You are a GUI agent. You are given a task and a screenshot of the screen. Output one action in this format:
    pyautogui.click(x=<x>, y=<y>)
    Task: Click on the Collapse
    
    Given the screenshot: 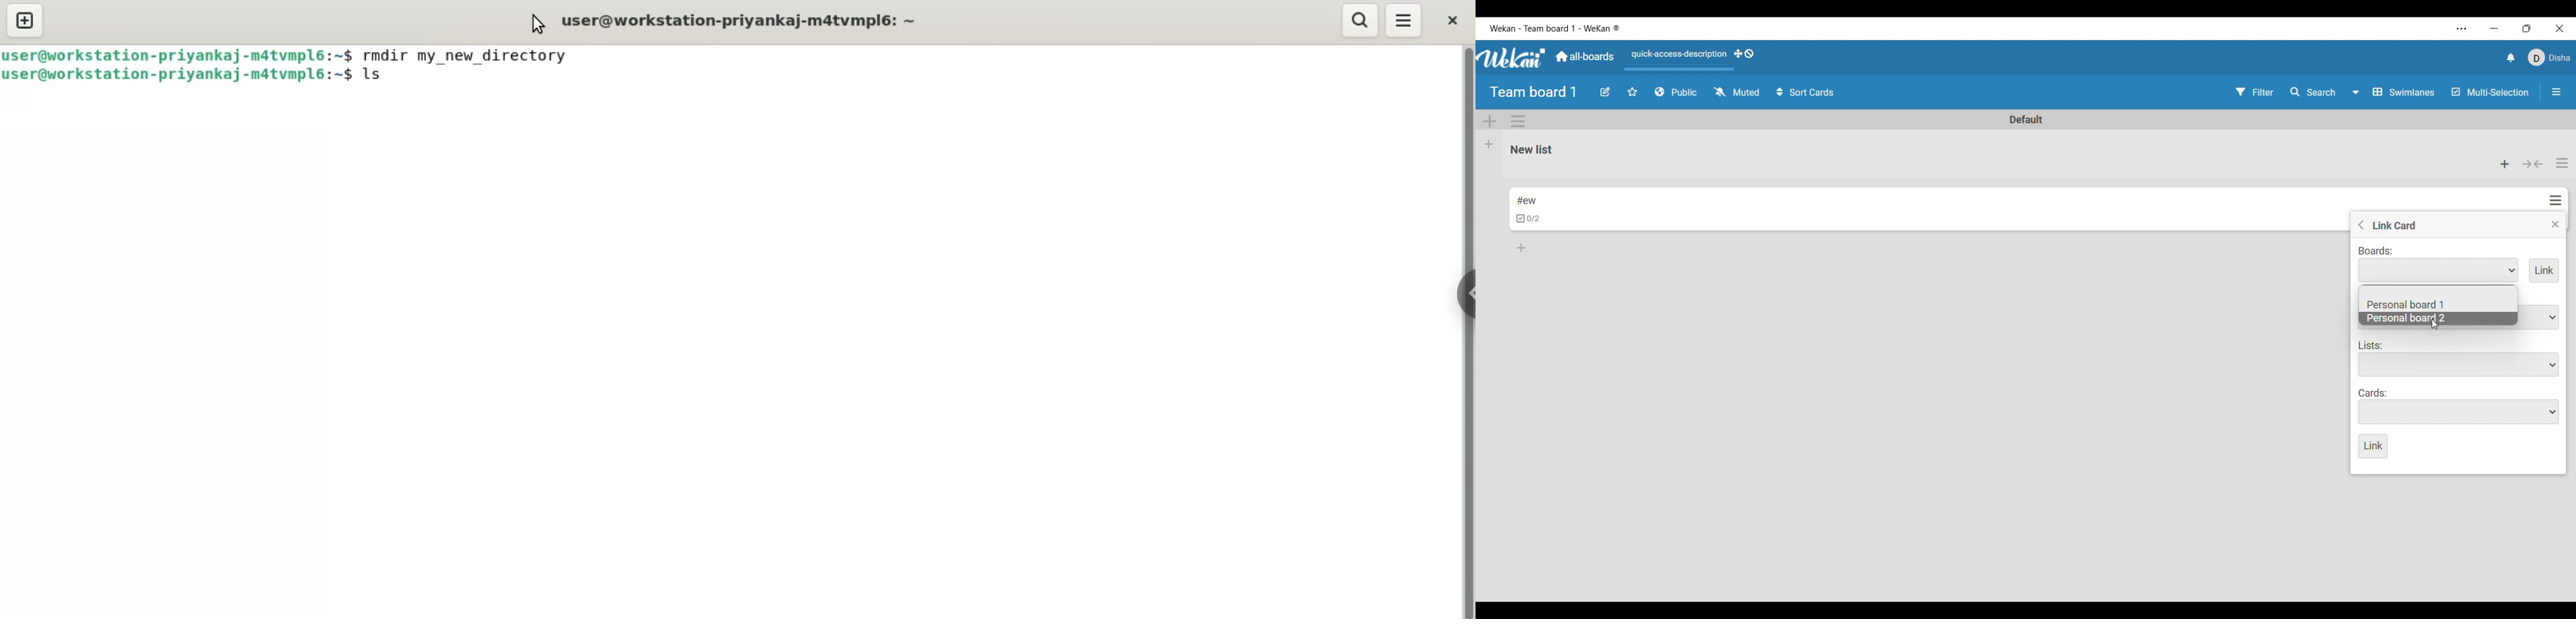 What is the action you would take?
    pyautogui.click(x=2533, y=164)
    